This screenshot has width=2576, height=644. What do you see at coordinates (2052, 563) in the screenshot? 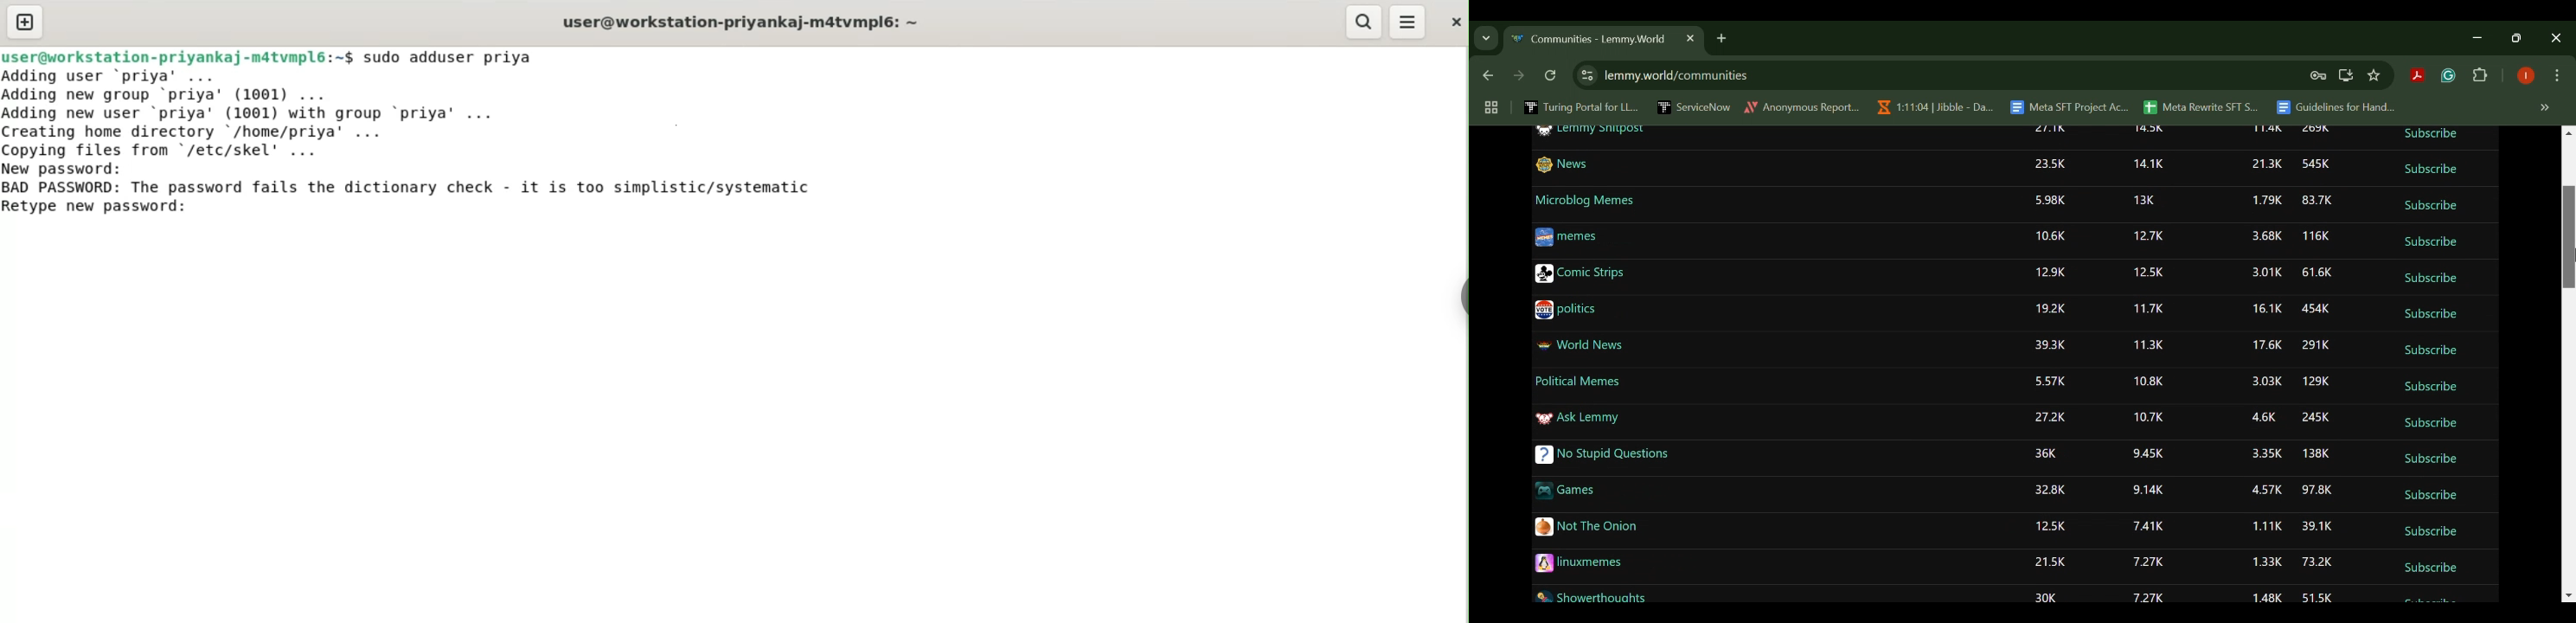
I see `21.5K` at bounding box center [2052, 563].